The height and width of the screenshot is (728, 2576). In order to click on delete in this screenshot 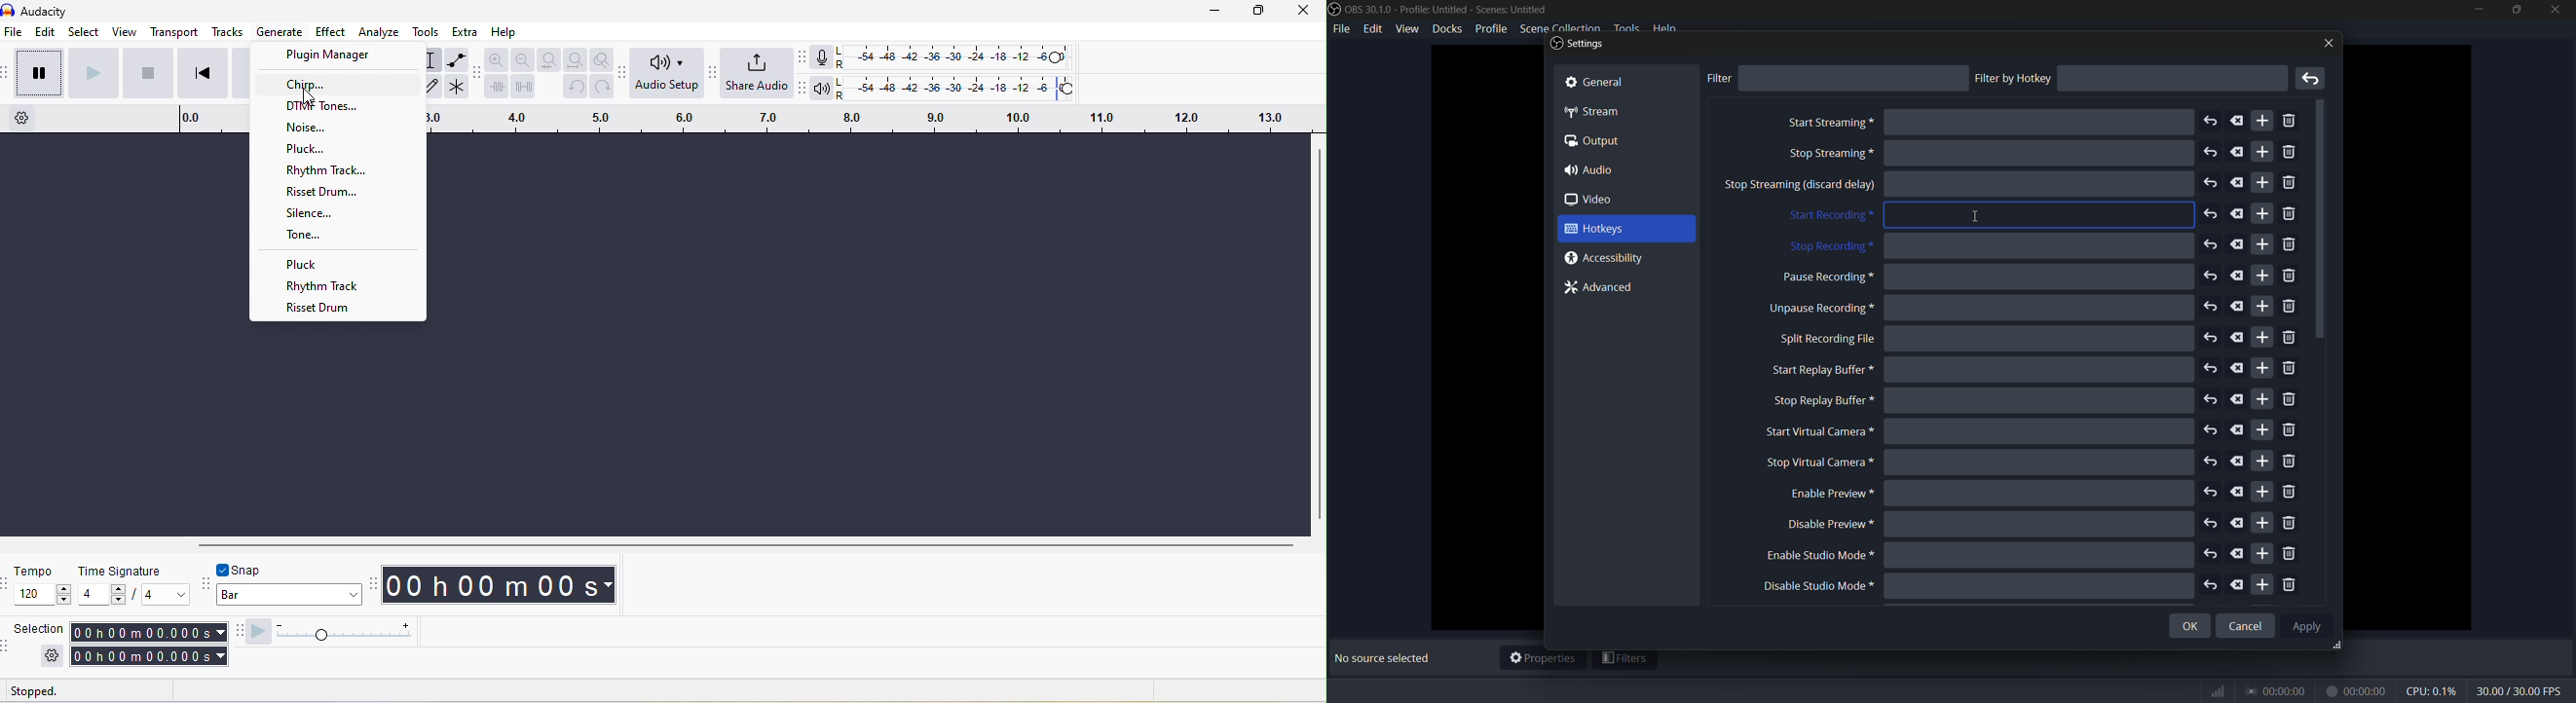, I will do `click(2238, 368)`.